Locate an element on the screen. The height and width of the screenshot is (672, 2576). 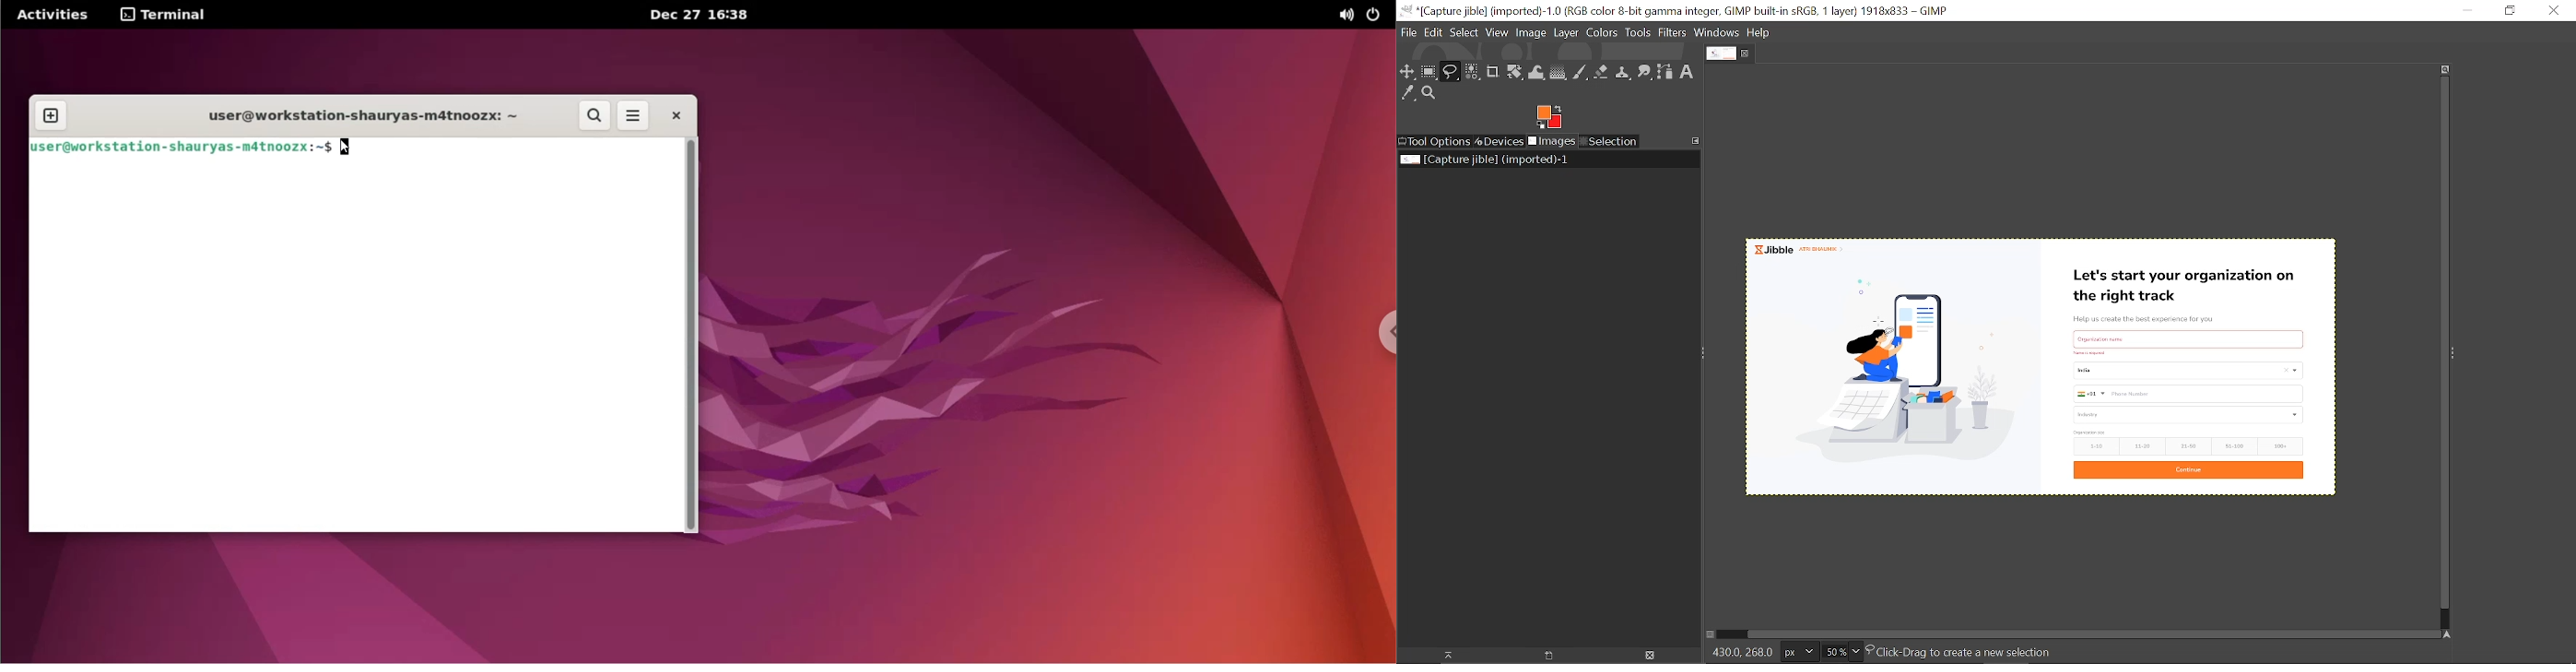
Image is located at coordinates (1531, 31).